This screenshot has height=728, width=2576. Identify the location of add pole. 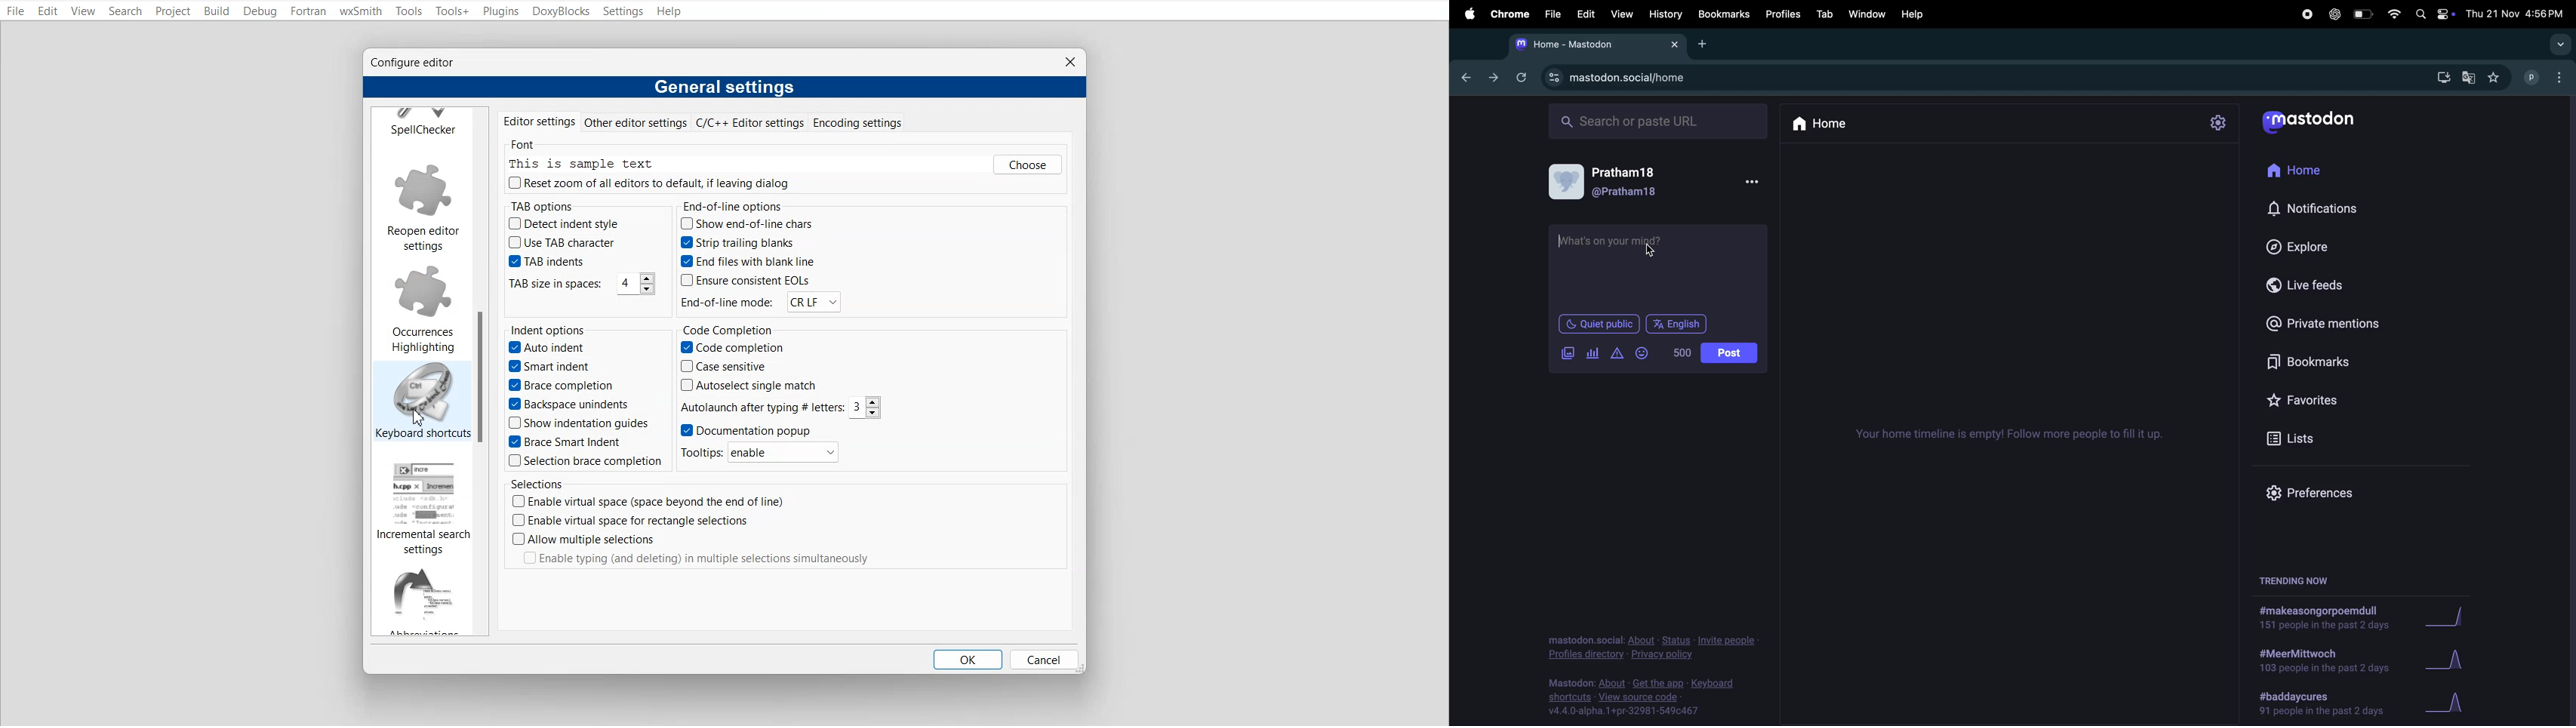
(1593, 355).